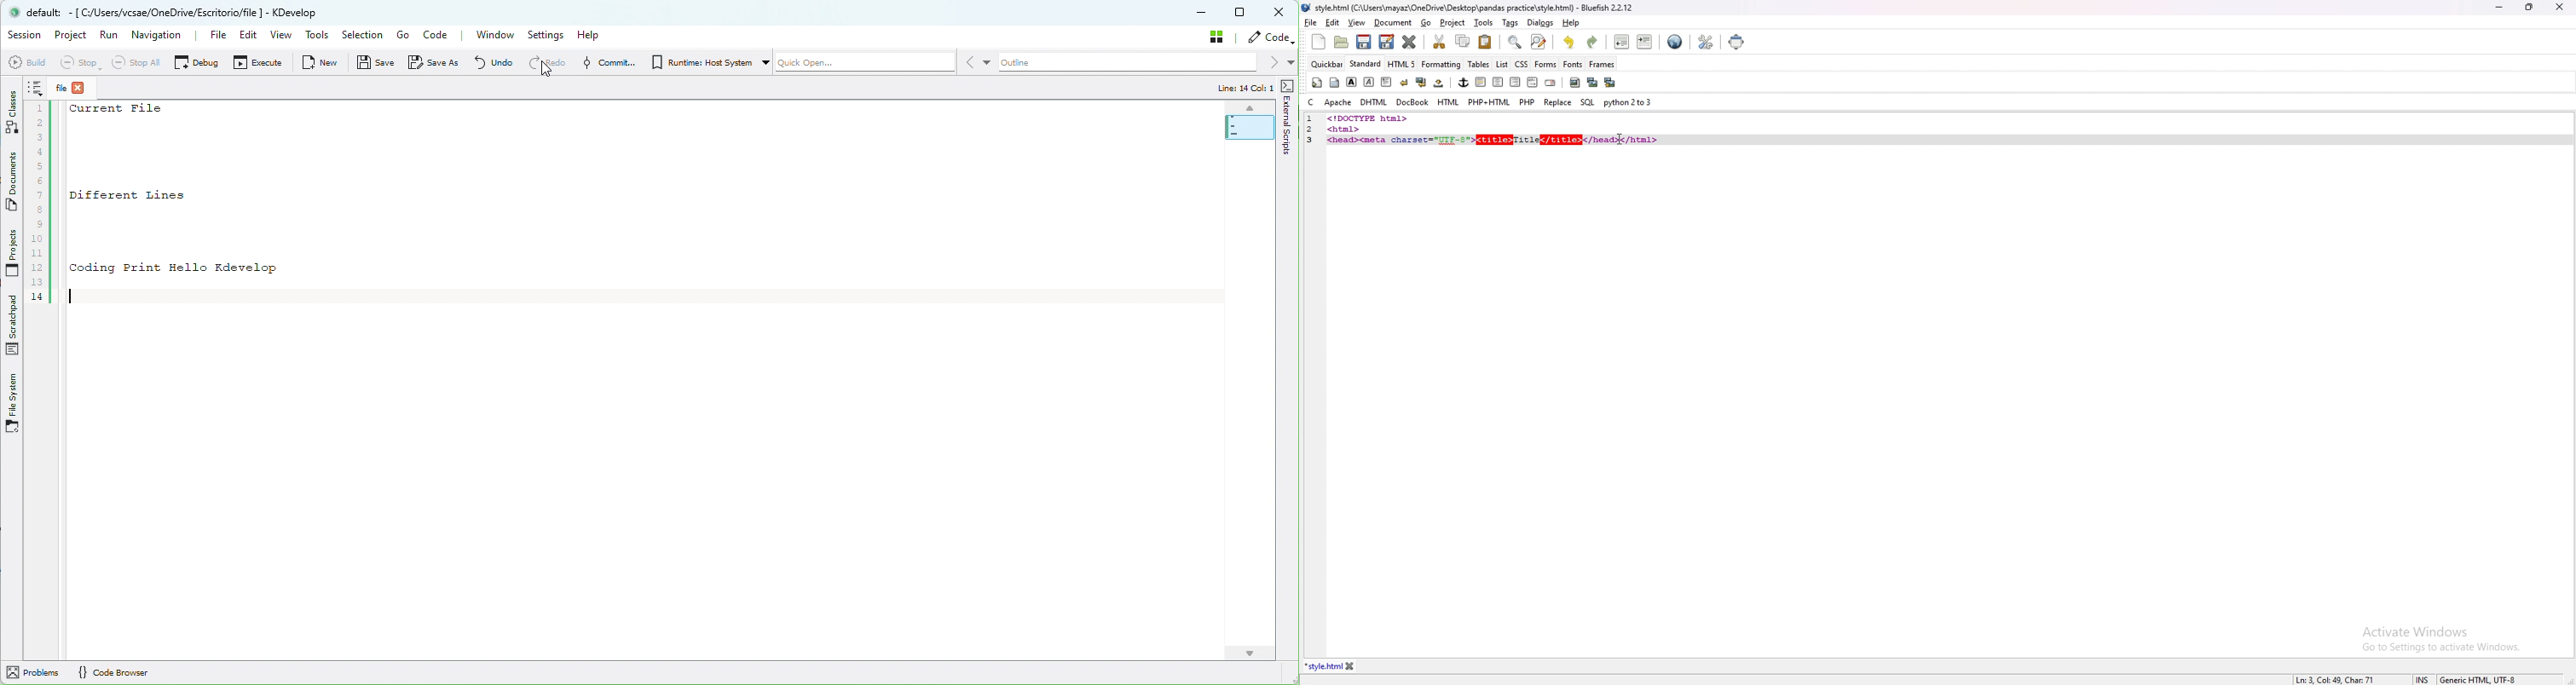 The height and width of the screenshot is (700, 2576). I want to click on Problems, so click(38, 672).